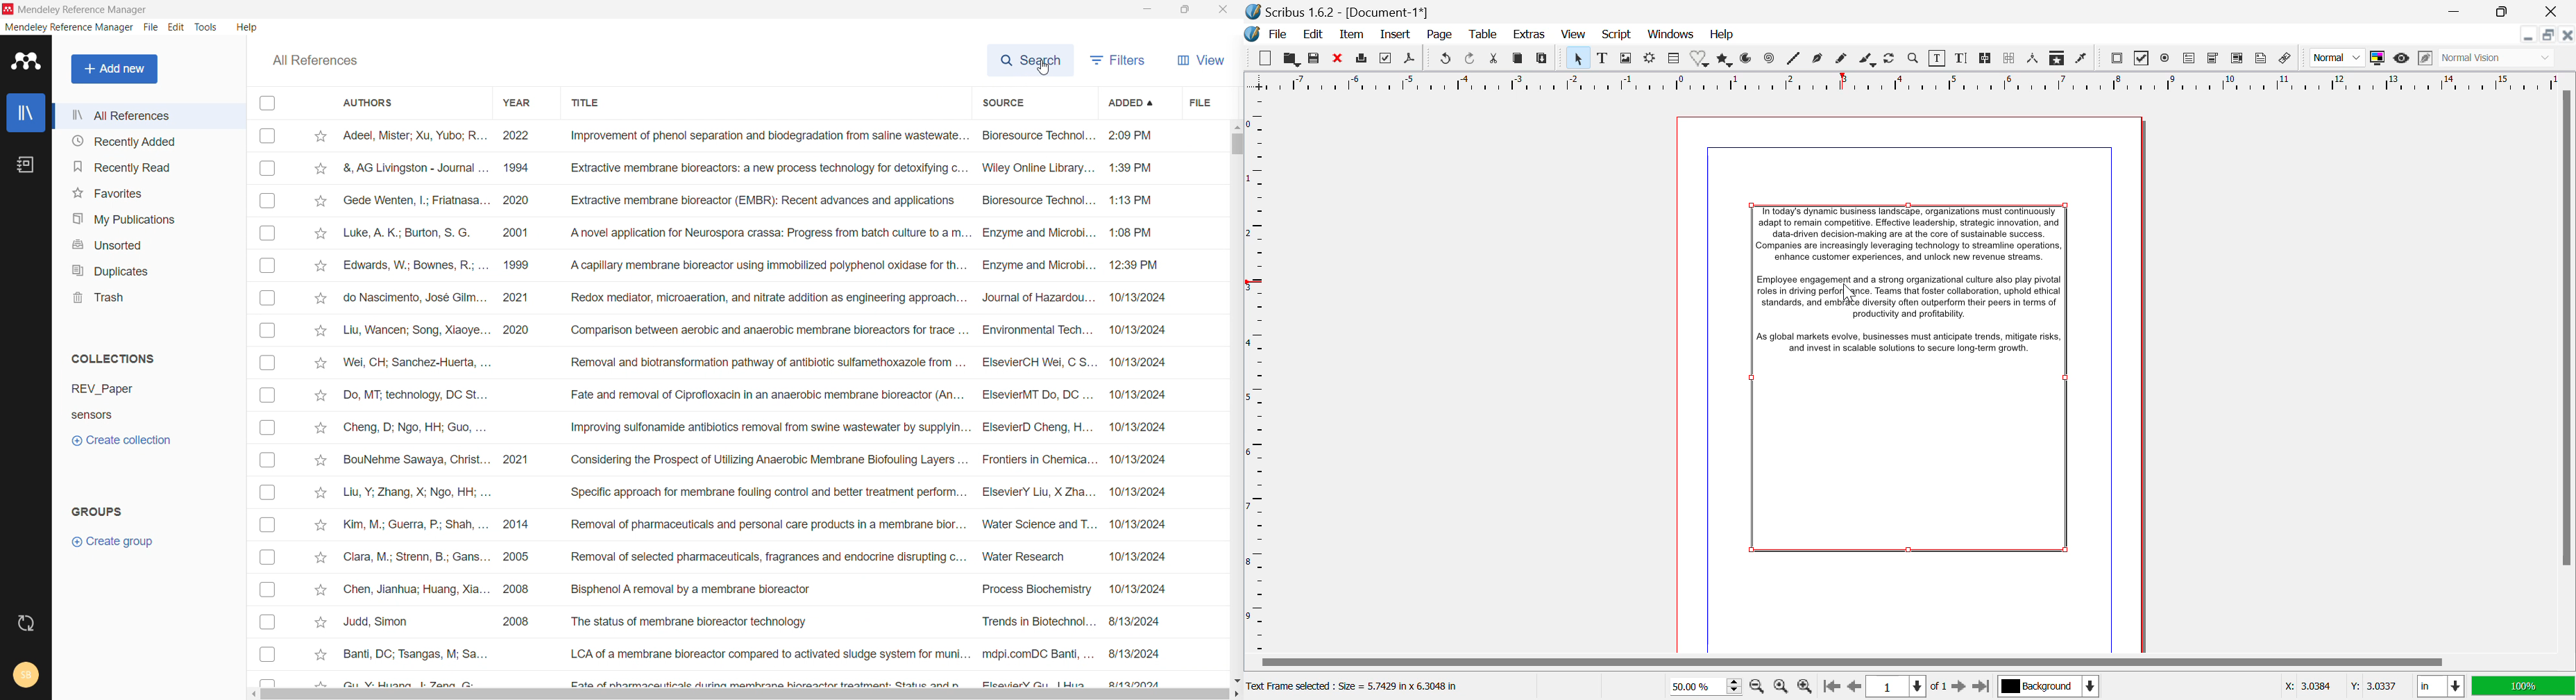  Describe the element at coordinates (1674, 58) in the screenshot. I see `Table` at that location.